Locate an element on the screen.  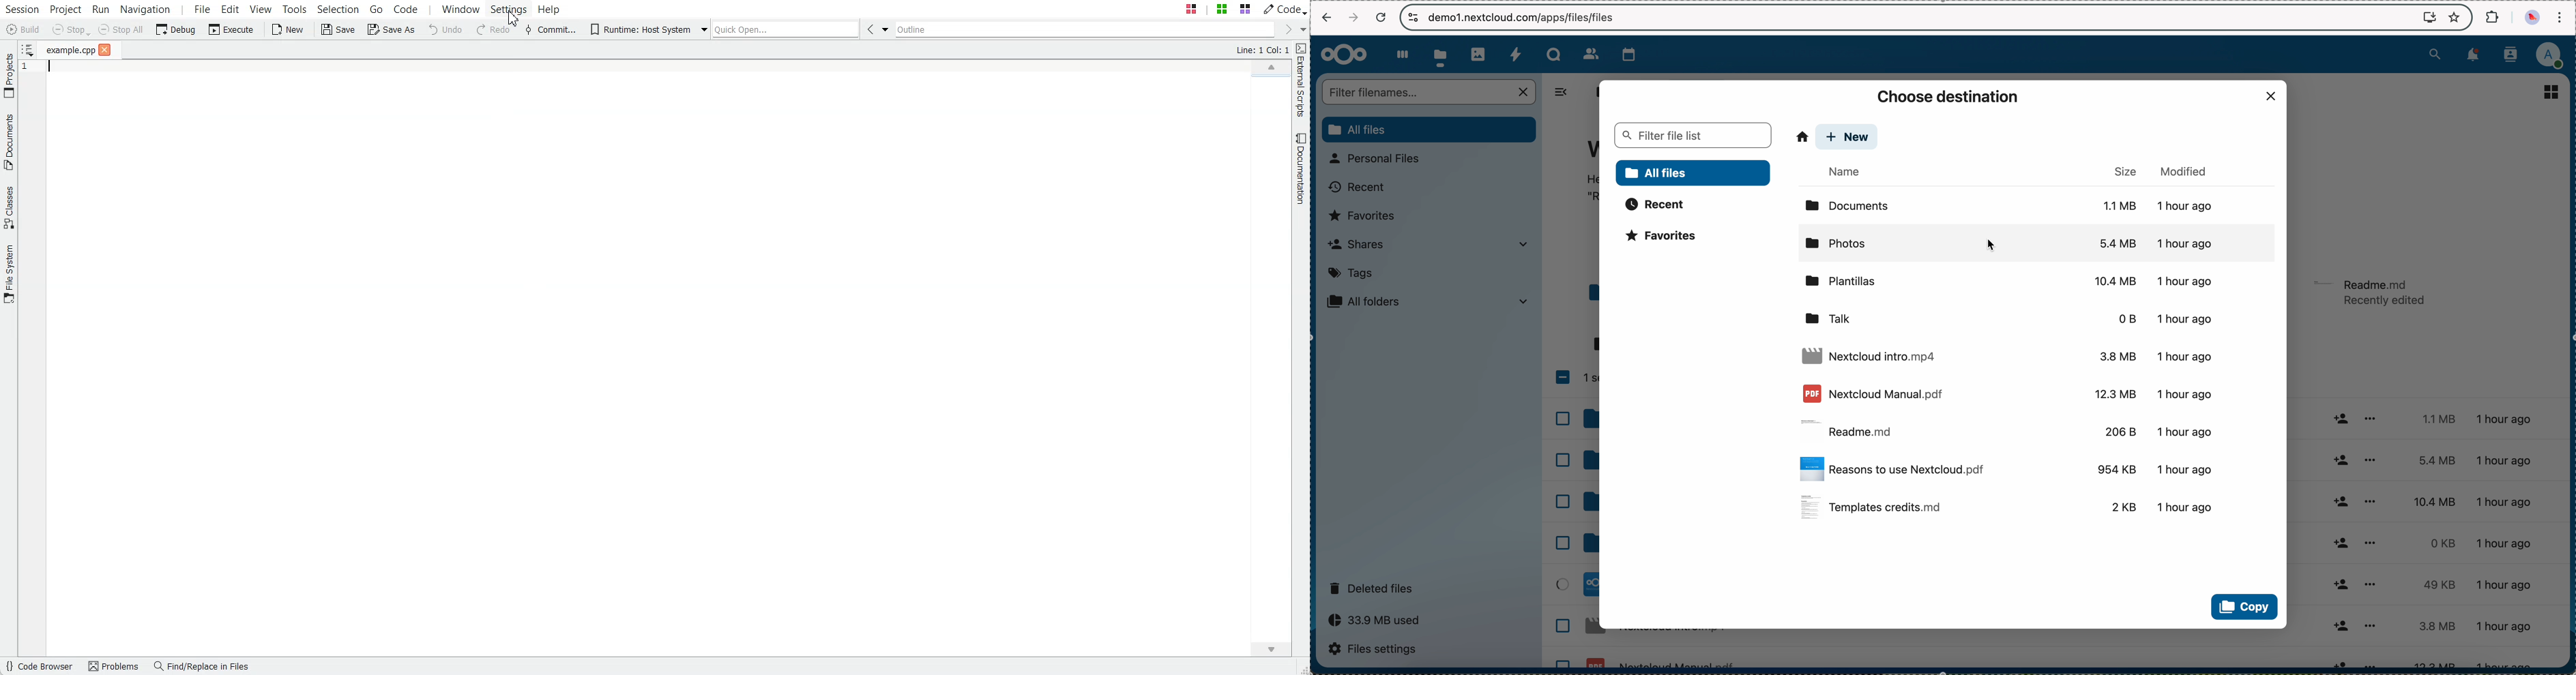
Talk is located at coordinates (2012, 315).